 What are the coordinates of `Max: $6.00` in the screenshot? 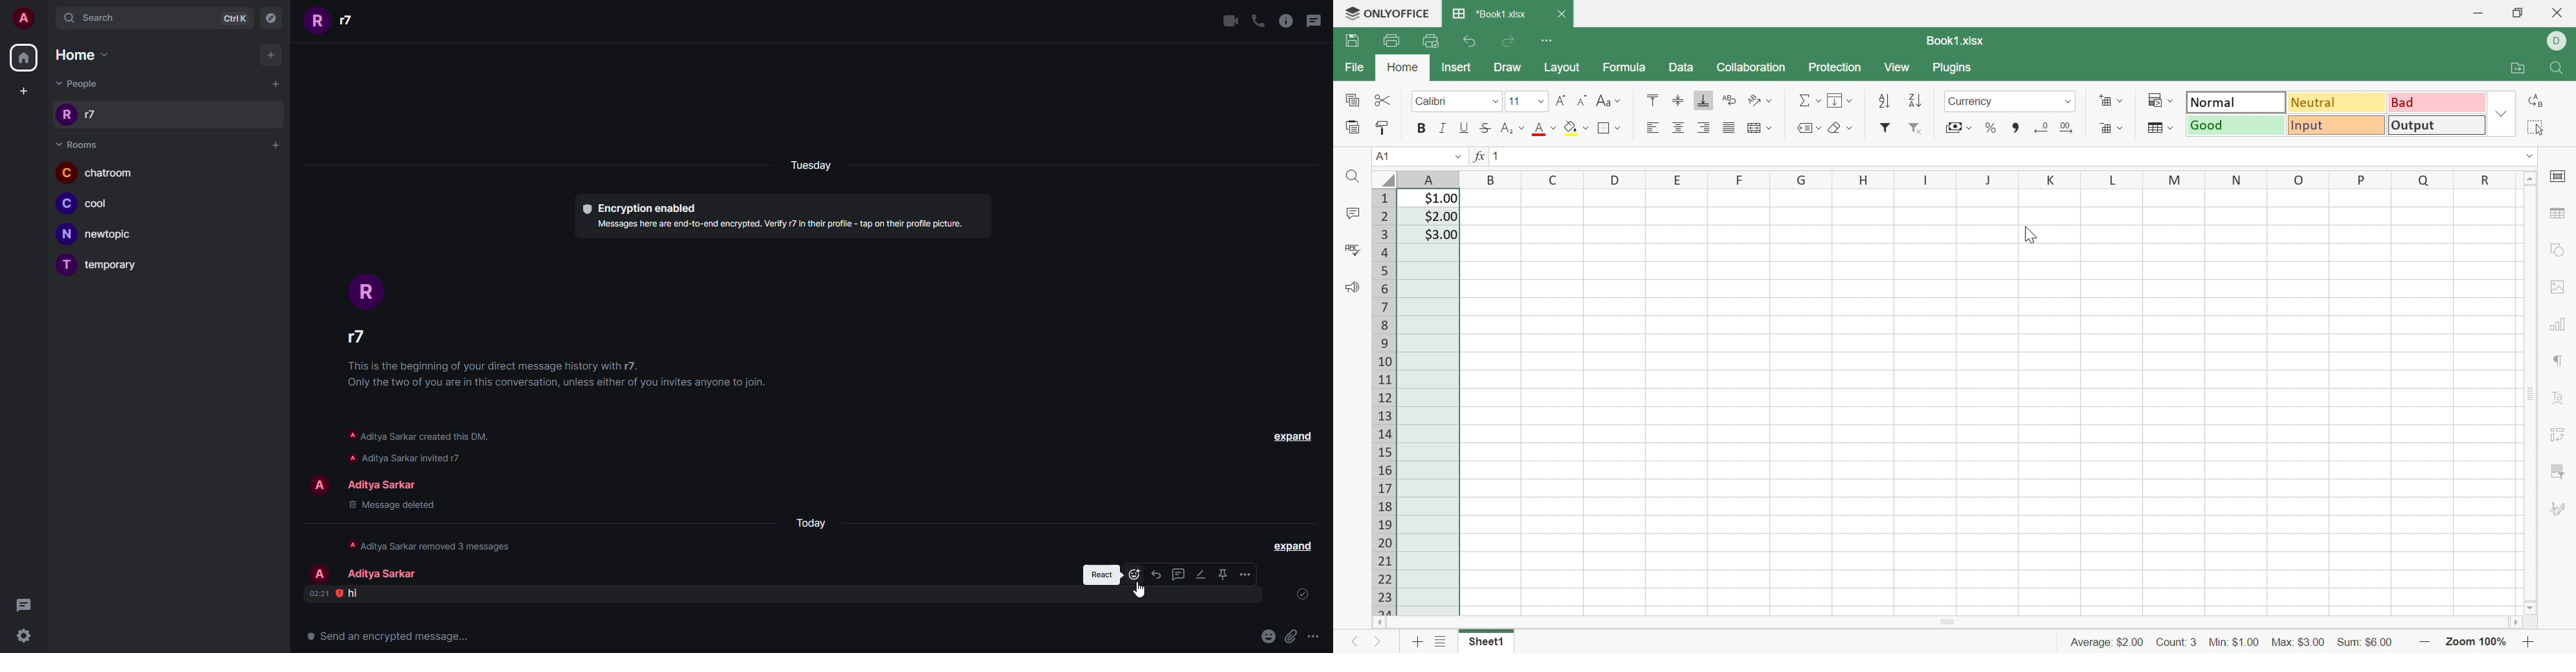 It's located at (2299, 642).